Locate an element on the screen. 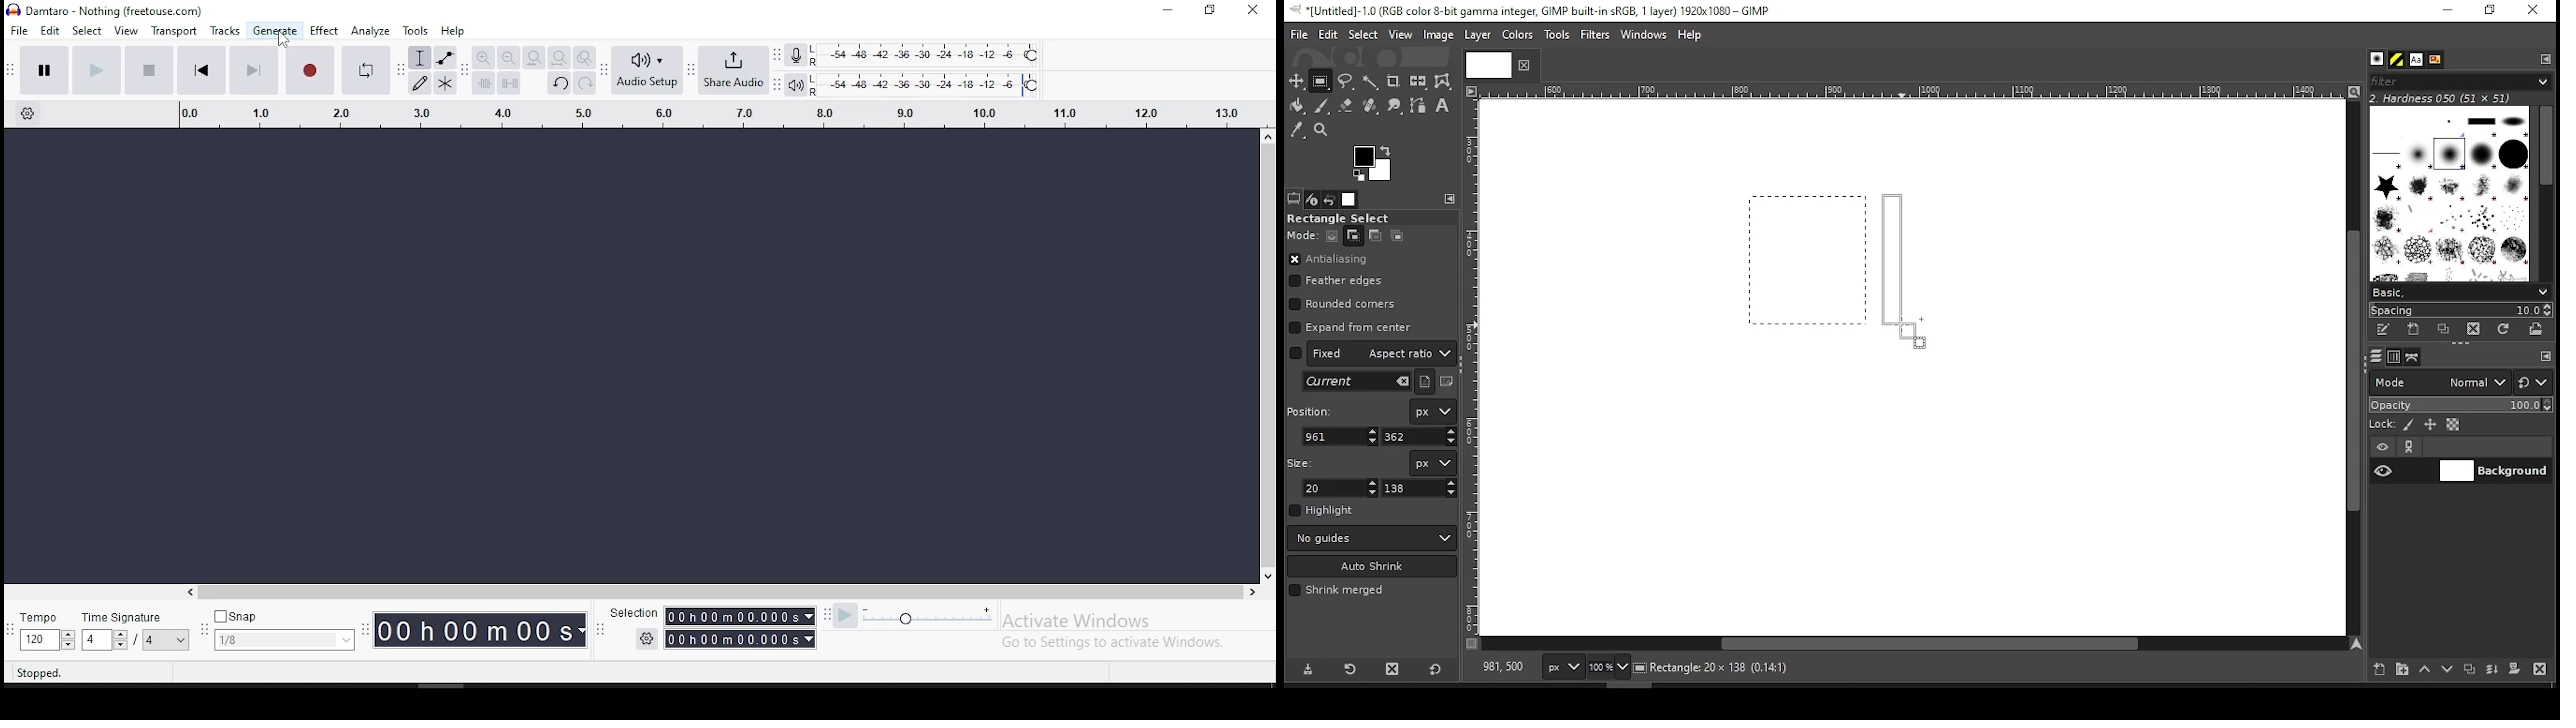  x is located at coordinates (1341, 436).